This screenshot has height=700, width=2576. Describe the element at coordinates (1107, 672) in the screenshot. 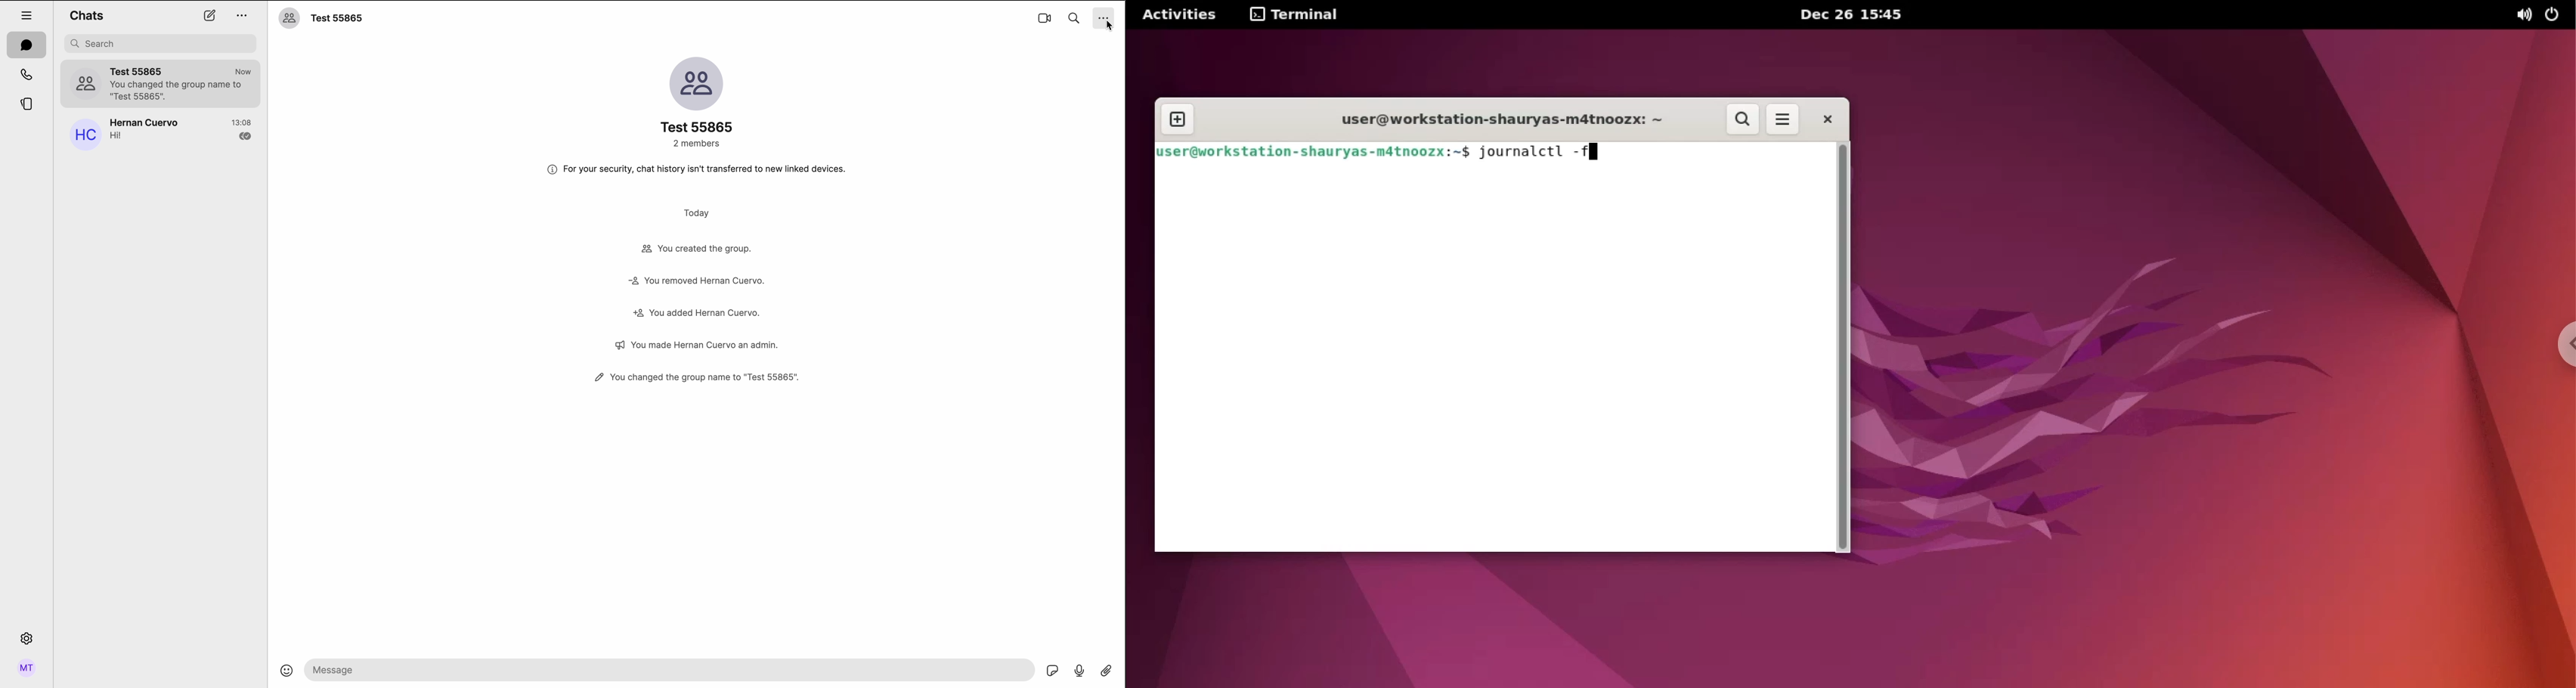

I see `attach file` at that location.